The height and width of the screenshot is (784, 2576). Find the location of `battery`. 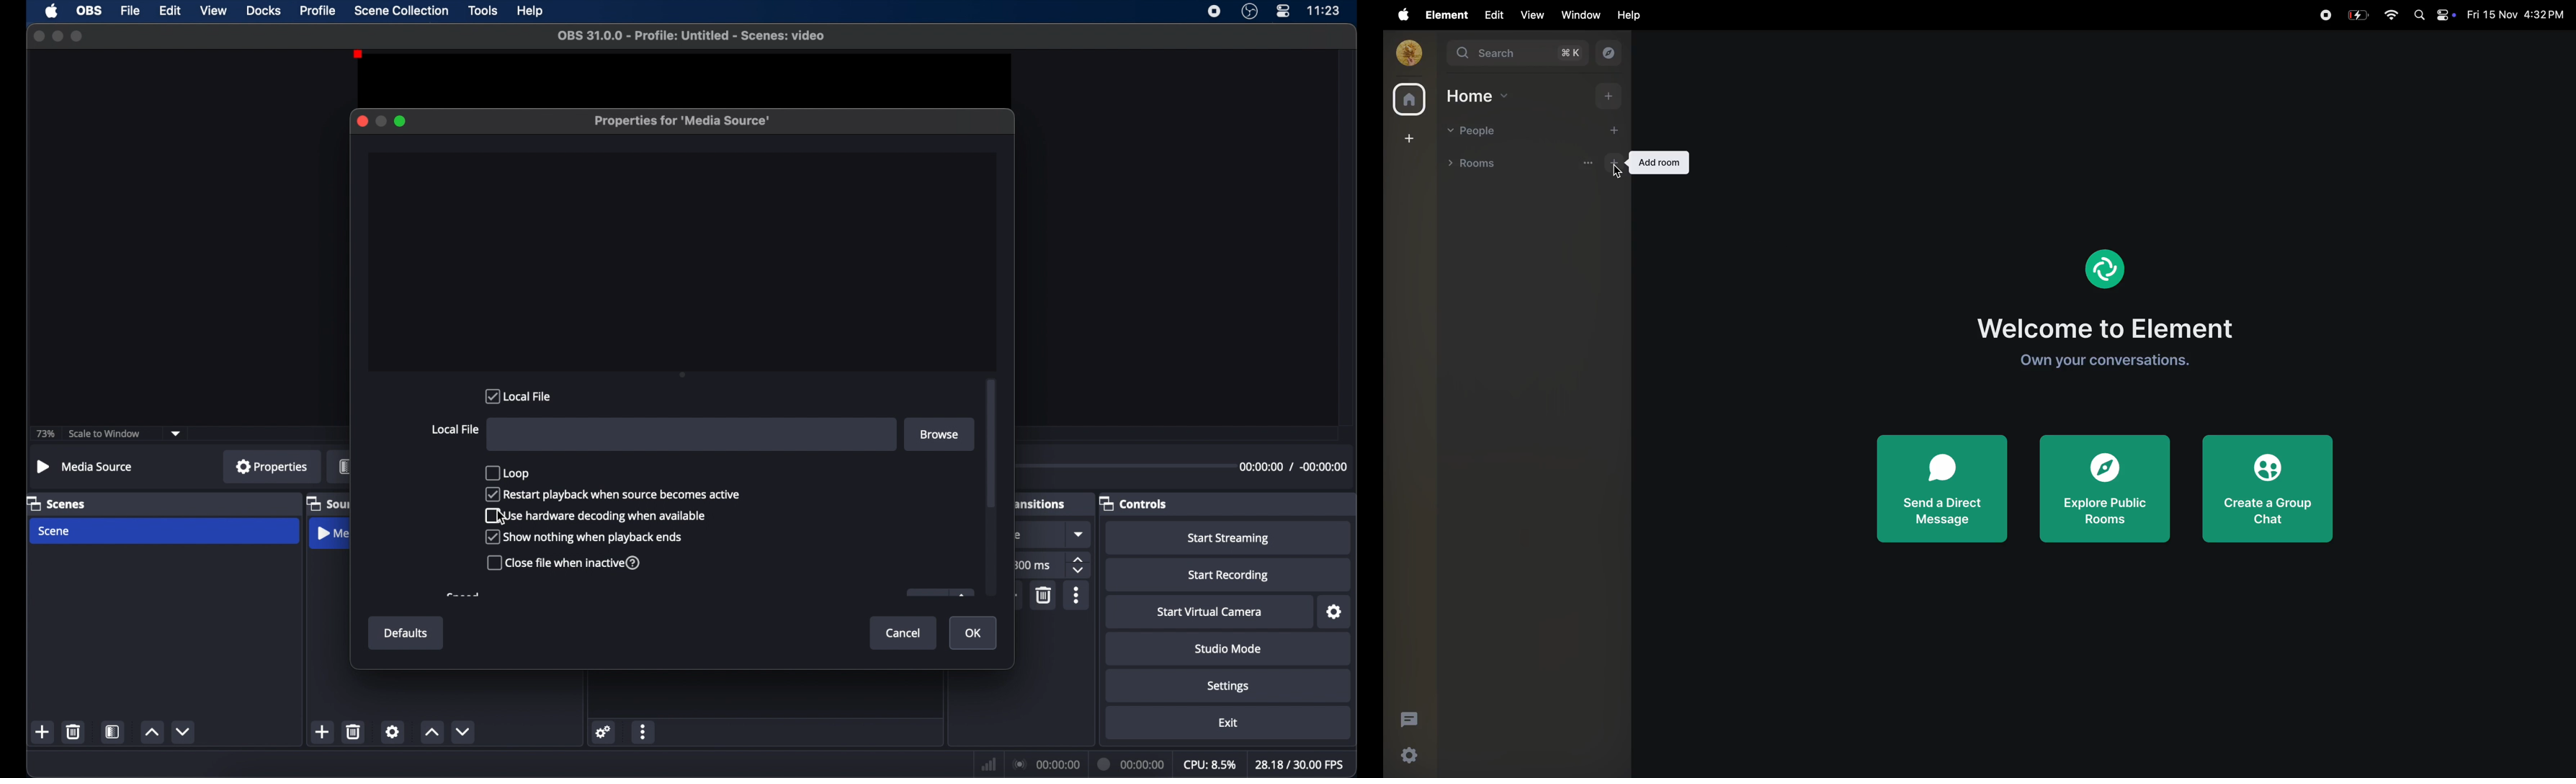

battery is located at coordinates (2359, 14).